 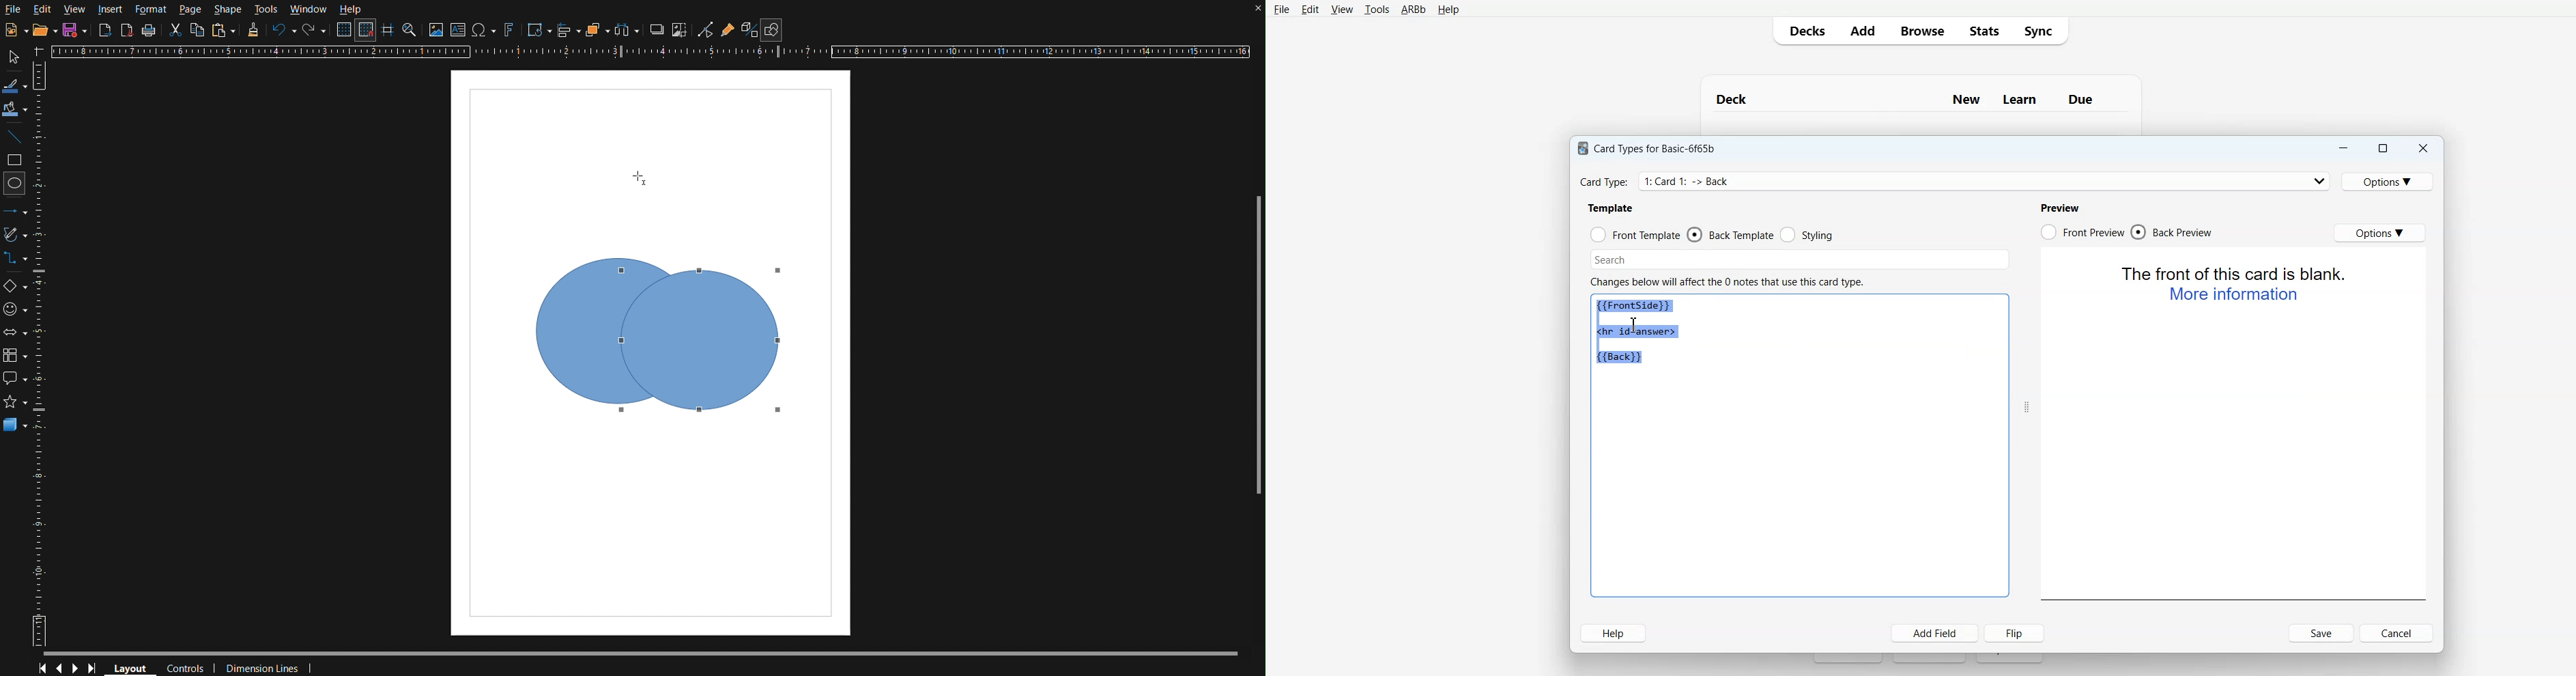 What do you see at coordinates (2174, 232) in the screenshot?
I see `Back Preview` at bounding box center [2174, 232].